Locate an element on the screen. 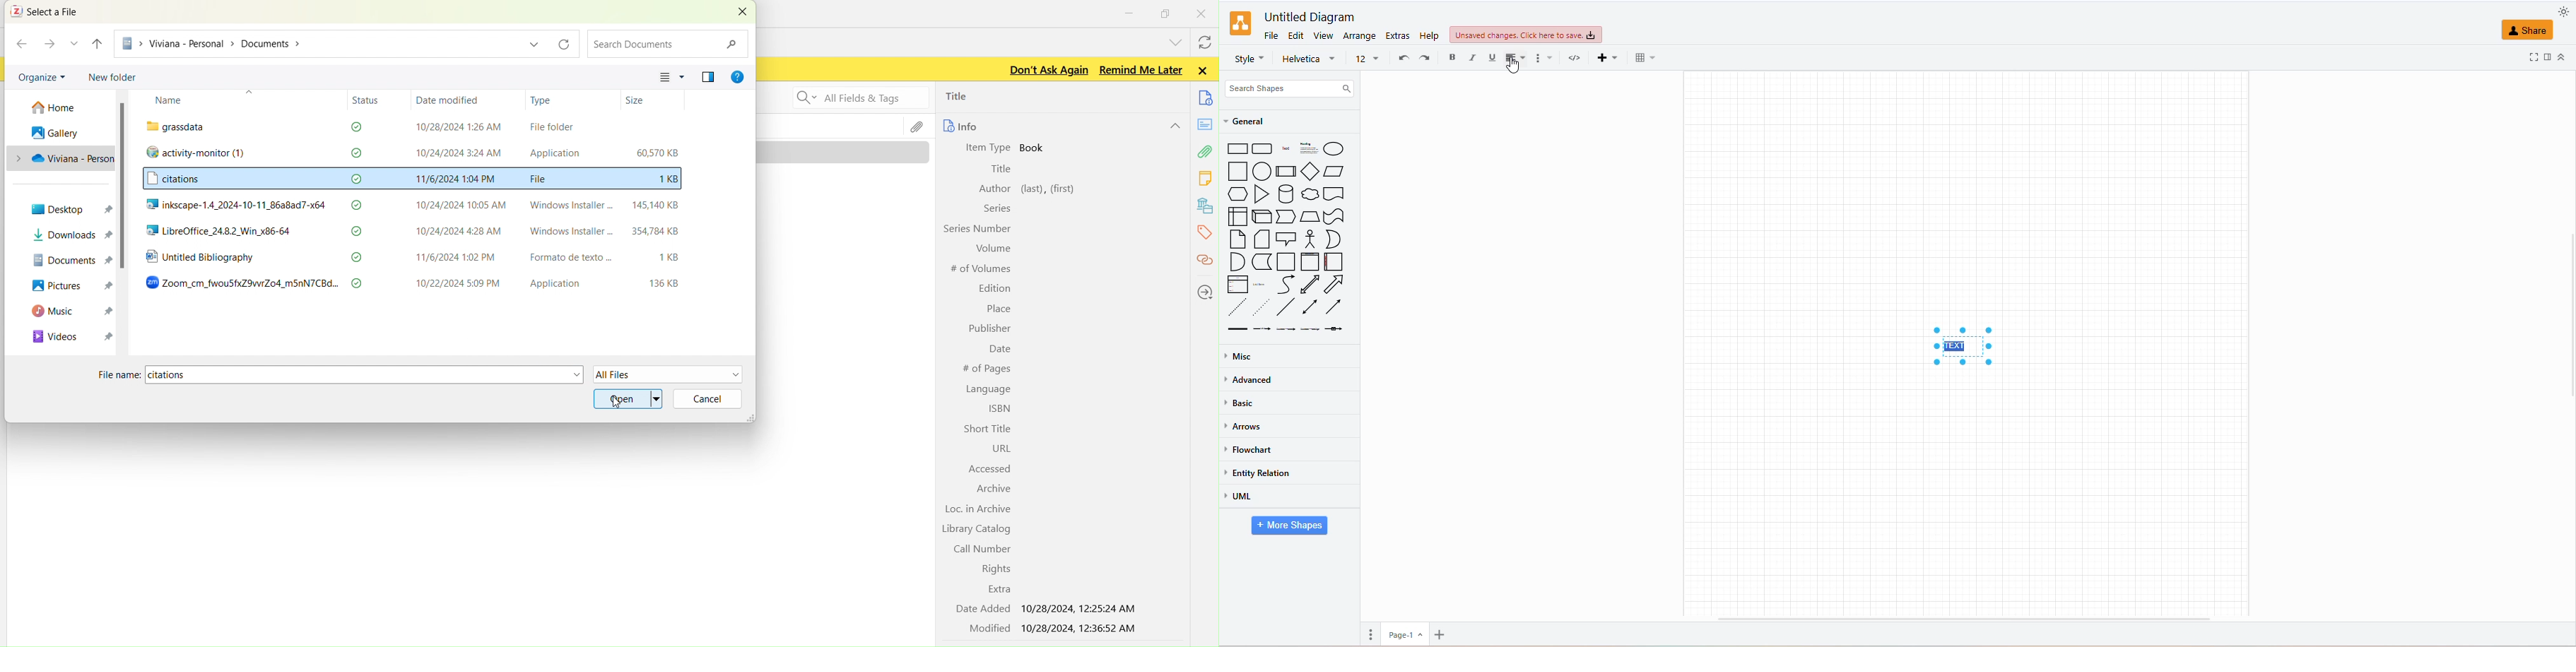 The width and height of the screenshot is (2576, 672). align is located at coordinates (1516, 59).